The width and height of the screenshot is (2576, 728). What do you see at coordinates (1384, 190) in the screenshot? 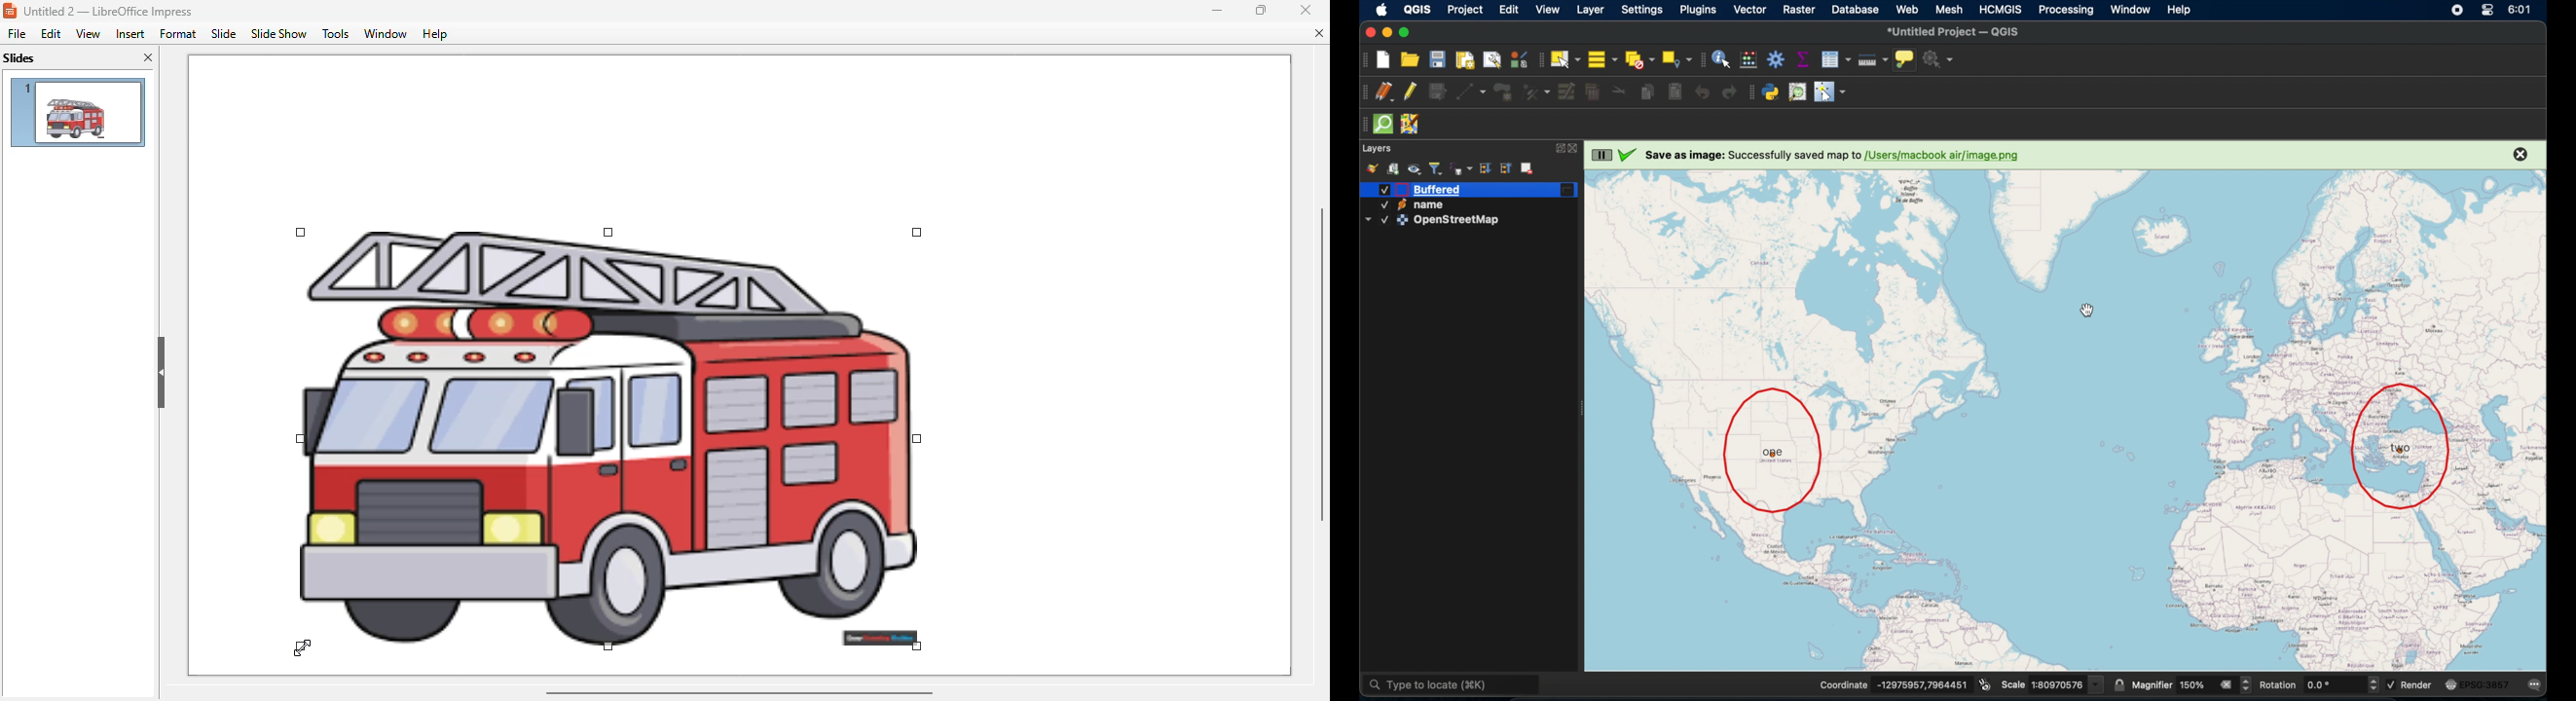
I see `Checked checkbox` at bounding box center [1384, 190].